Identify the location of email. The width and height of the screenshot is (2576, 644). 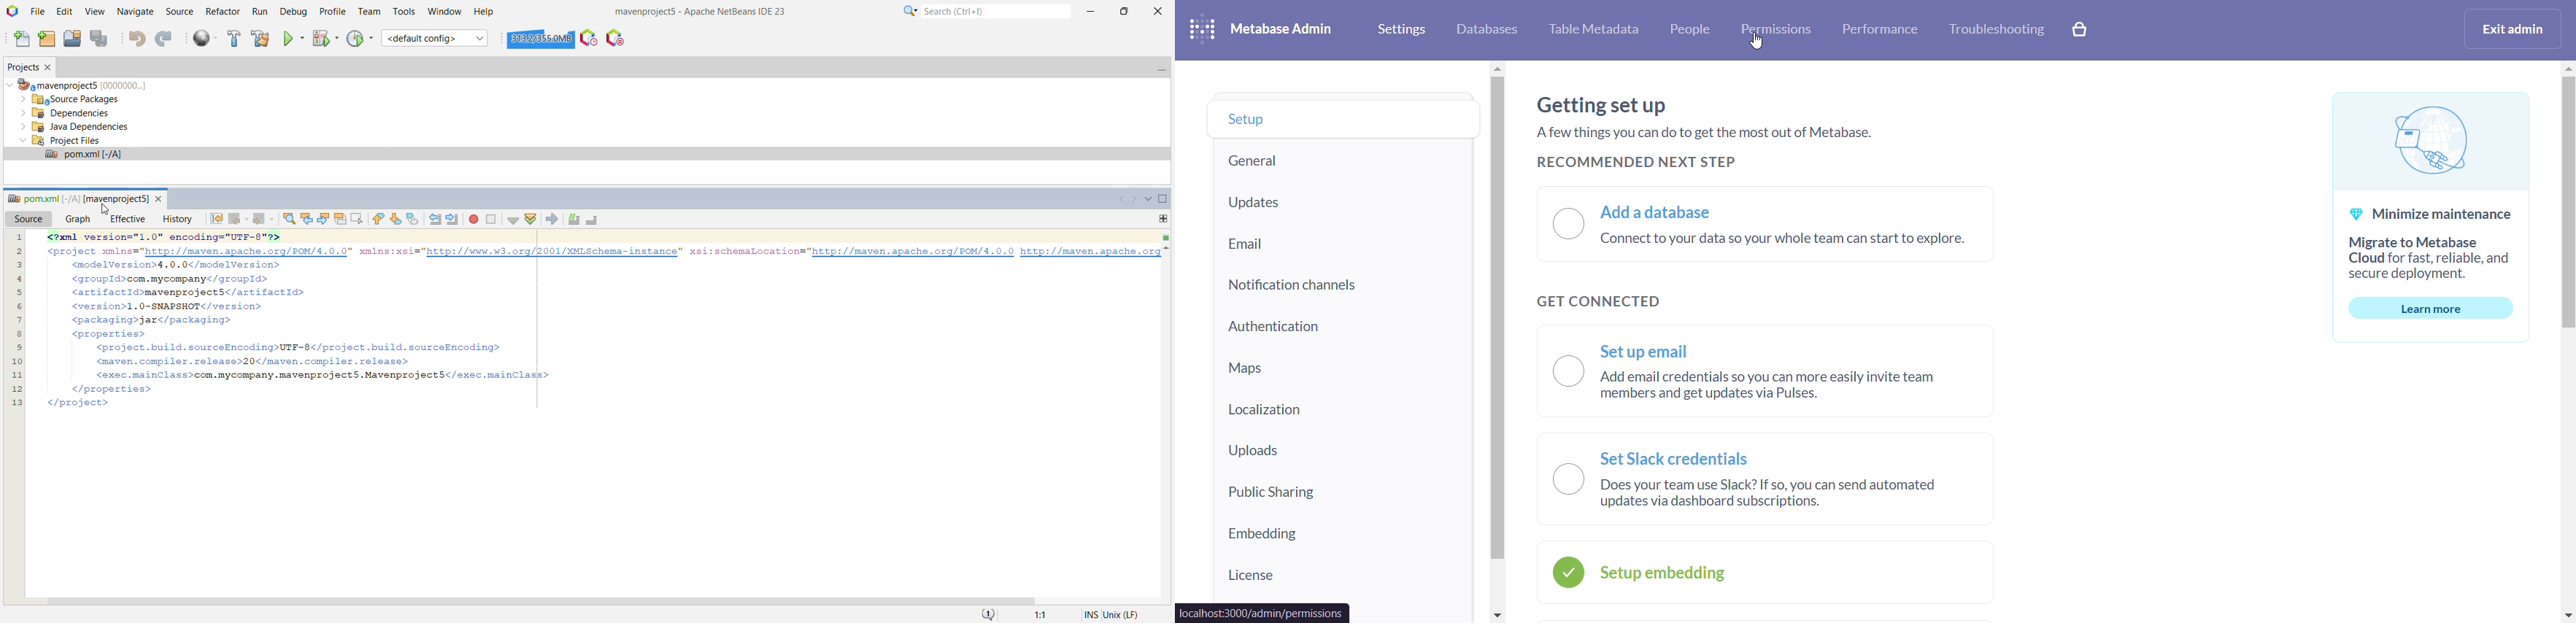
(1340, 240).